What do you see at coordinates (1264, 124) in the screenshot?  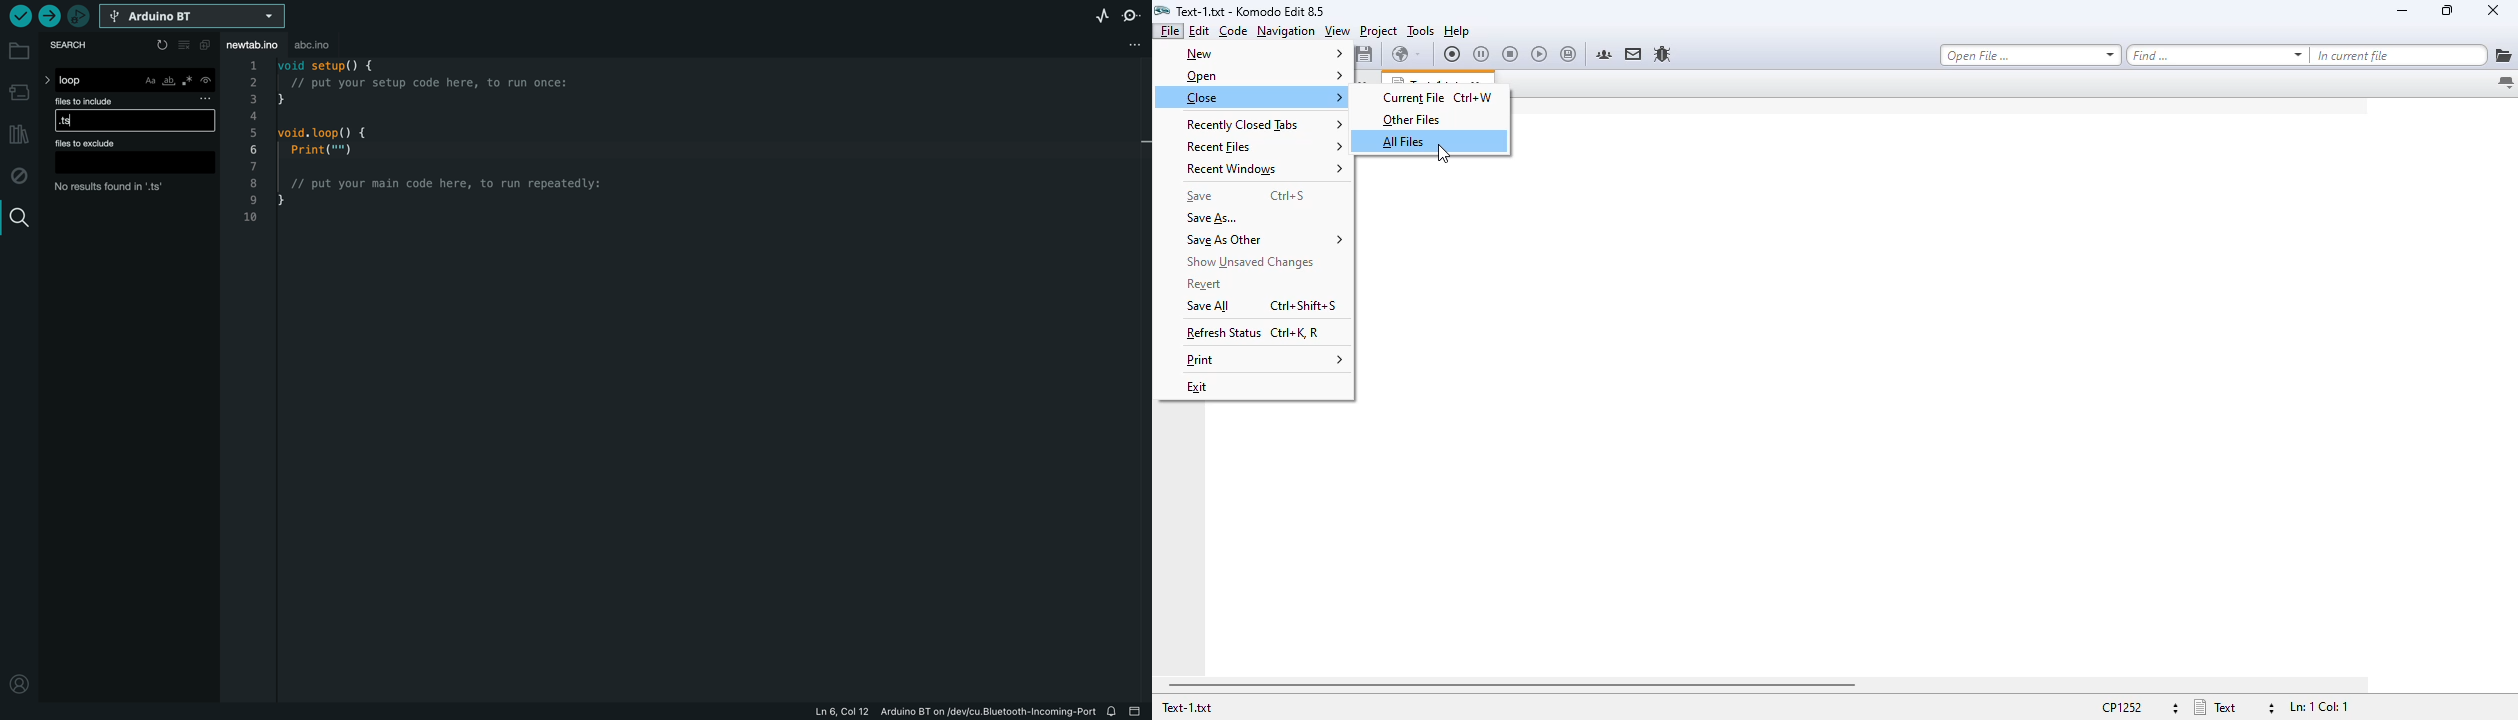 I see `recently closed tabs` at bounding box center [1264, 124].